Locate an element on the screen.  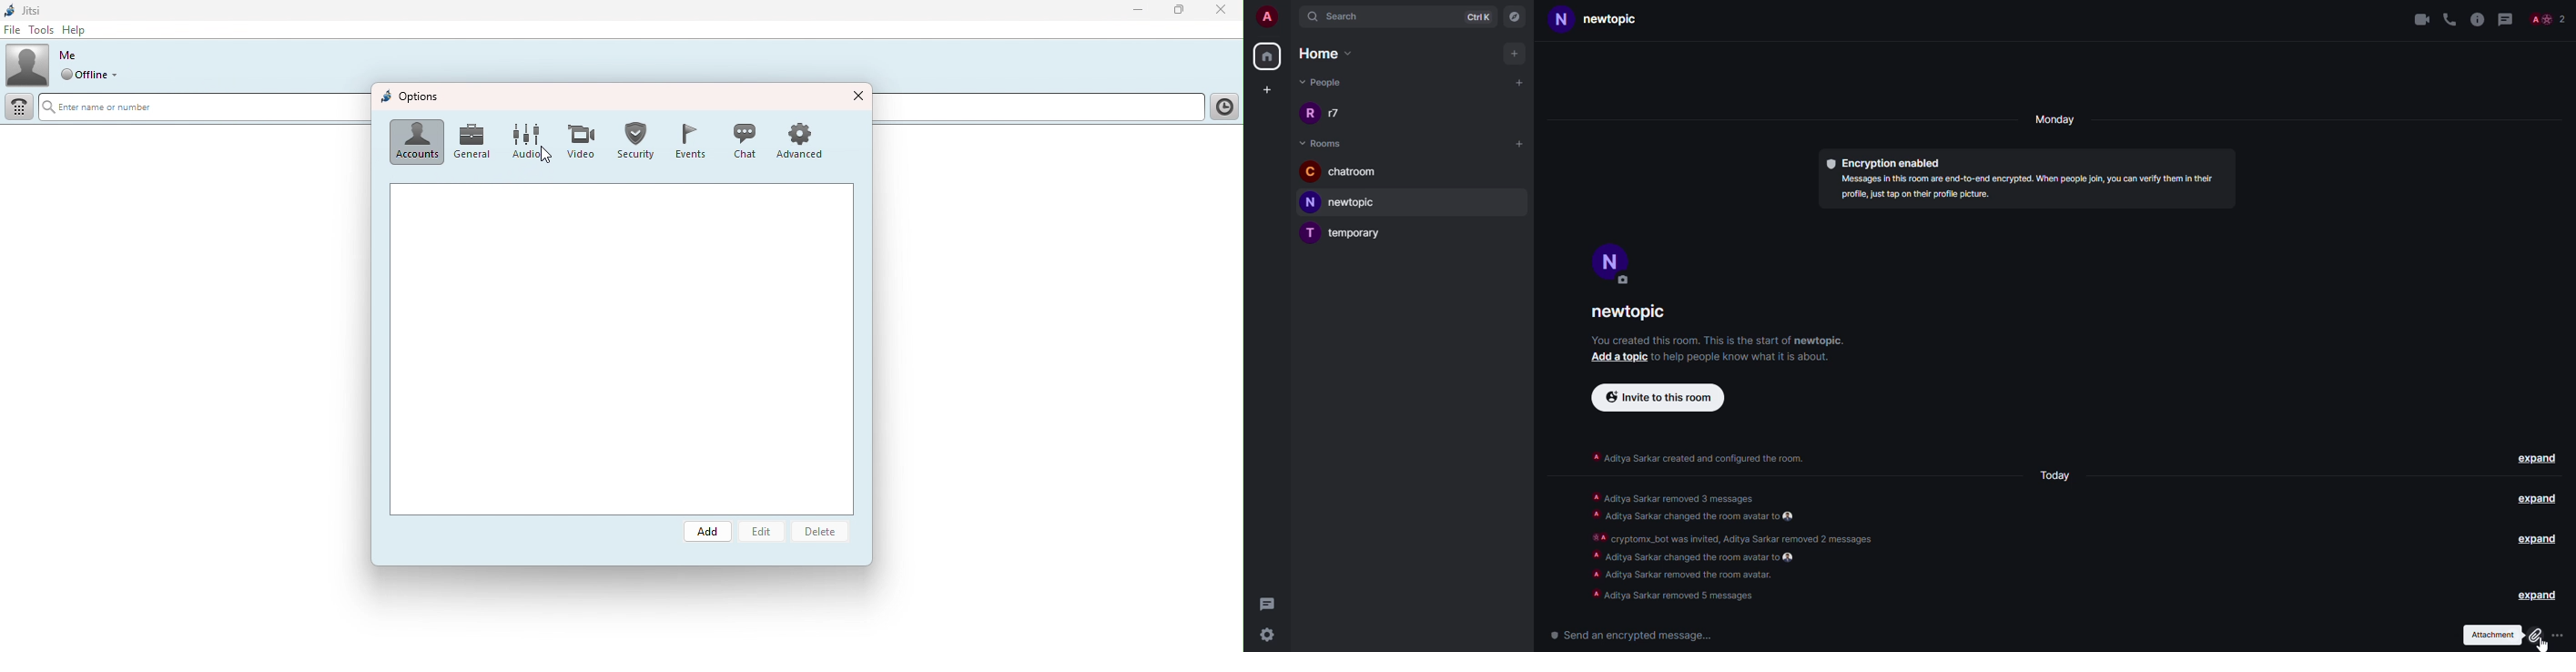
click is located at coordinates (2535, 635).